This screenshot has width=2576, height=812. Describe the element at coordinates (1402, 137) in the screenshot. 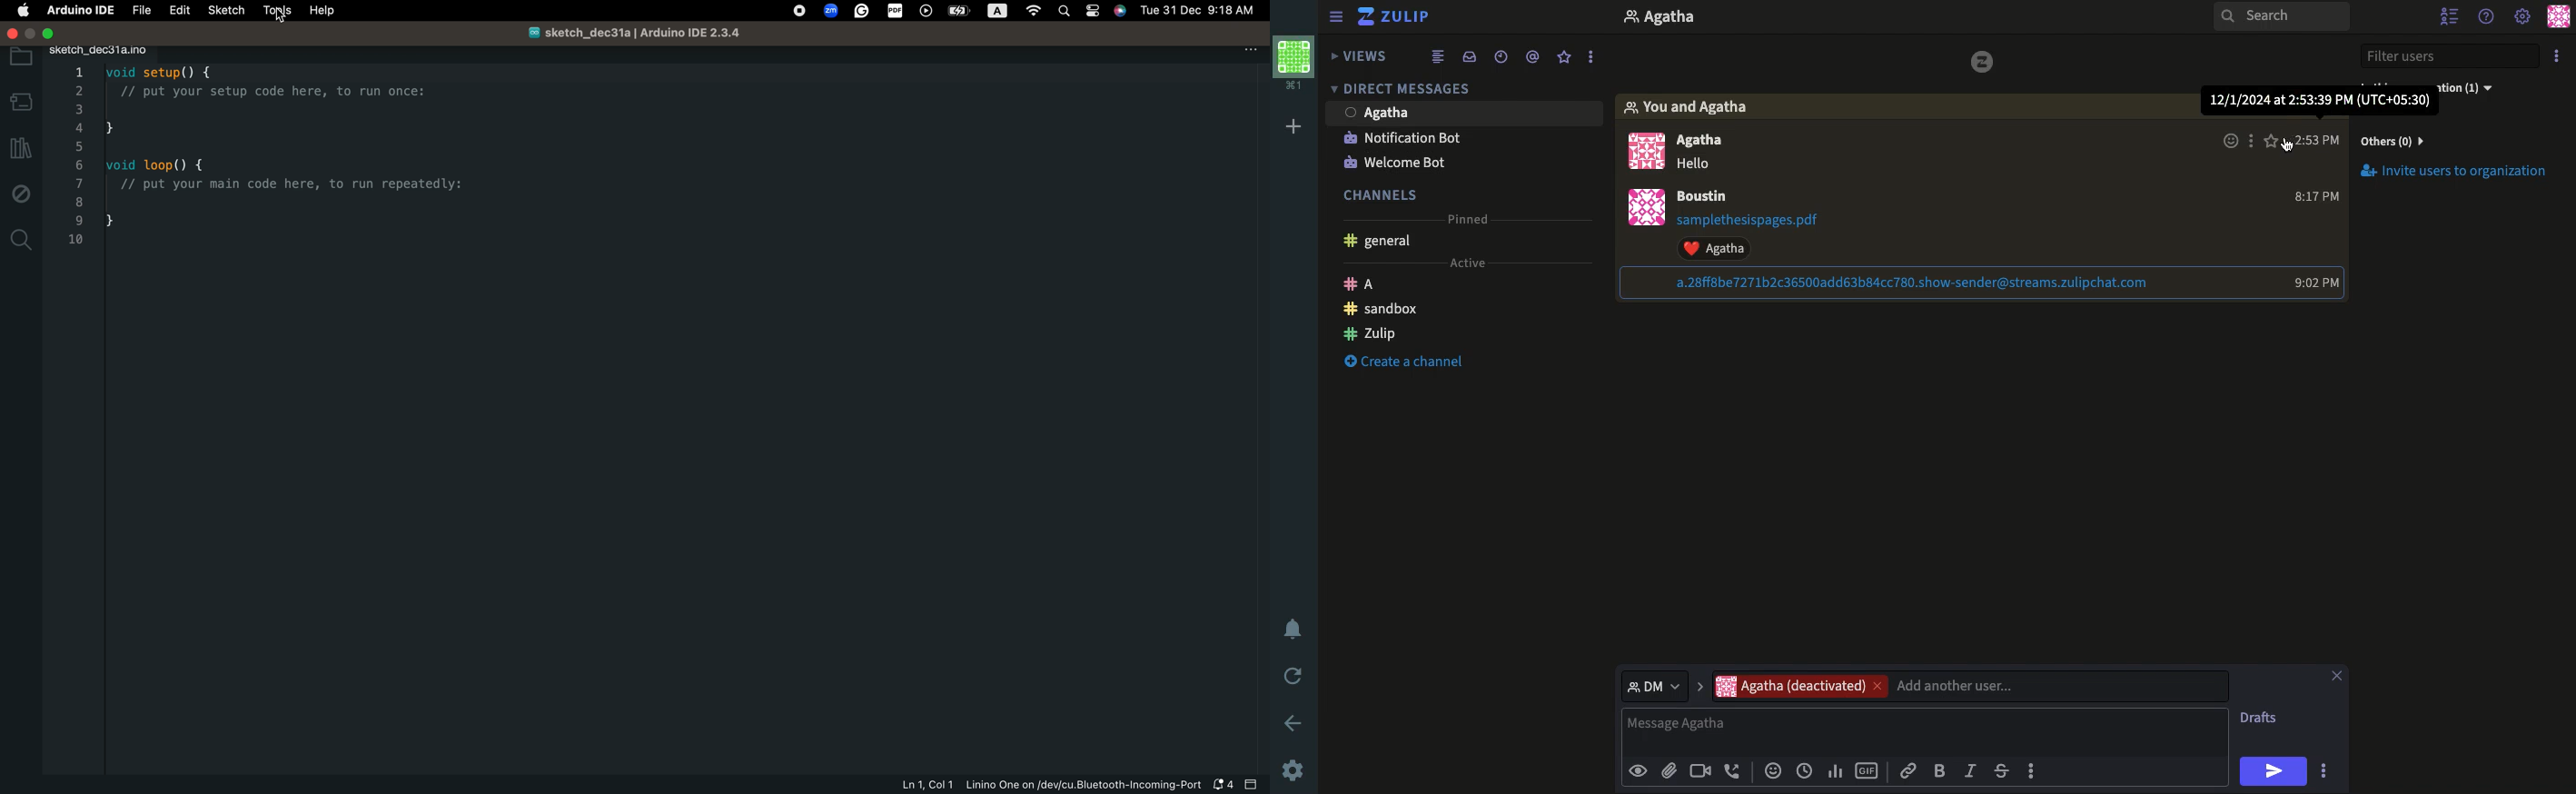

I see `Notification bot` at that location.